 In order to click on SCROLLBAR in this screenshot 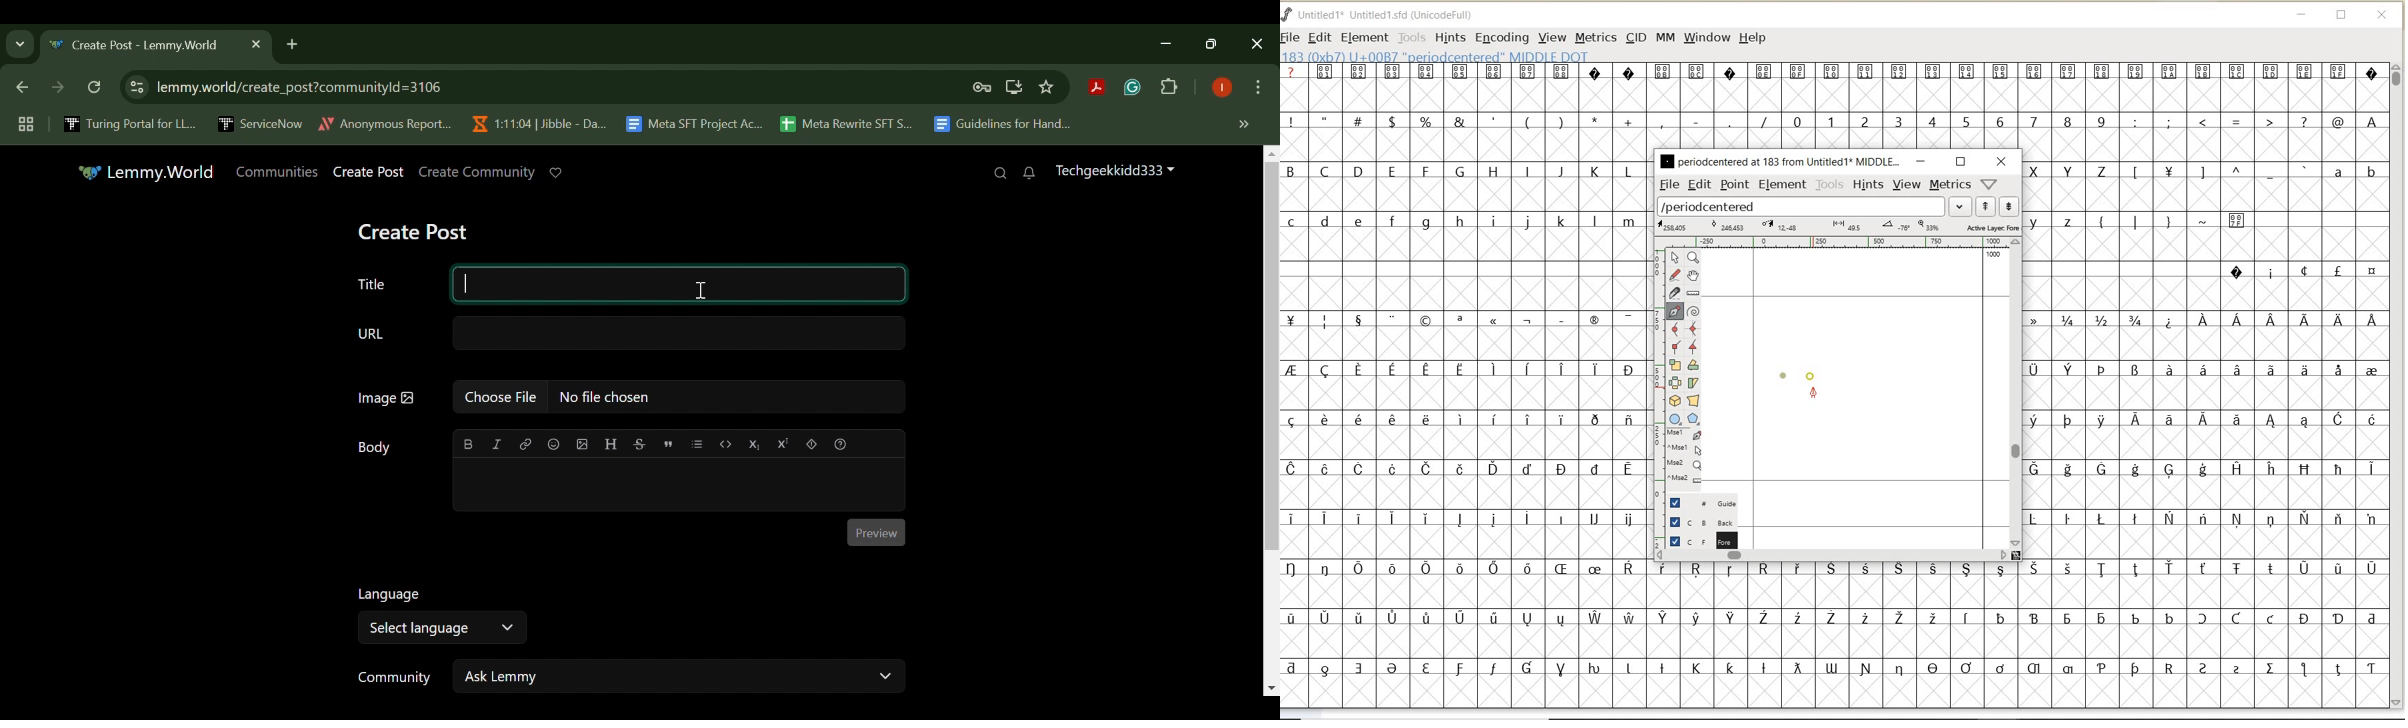, I will do `click(2399, 386)`.